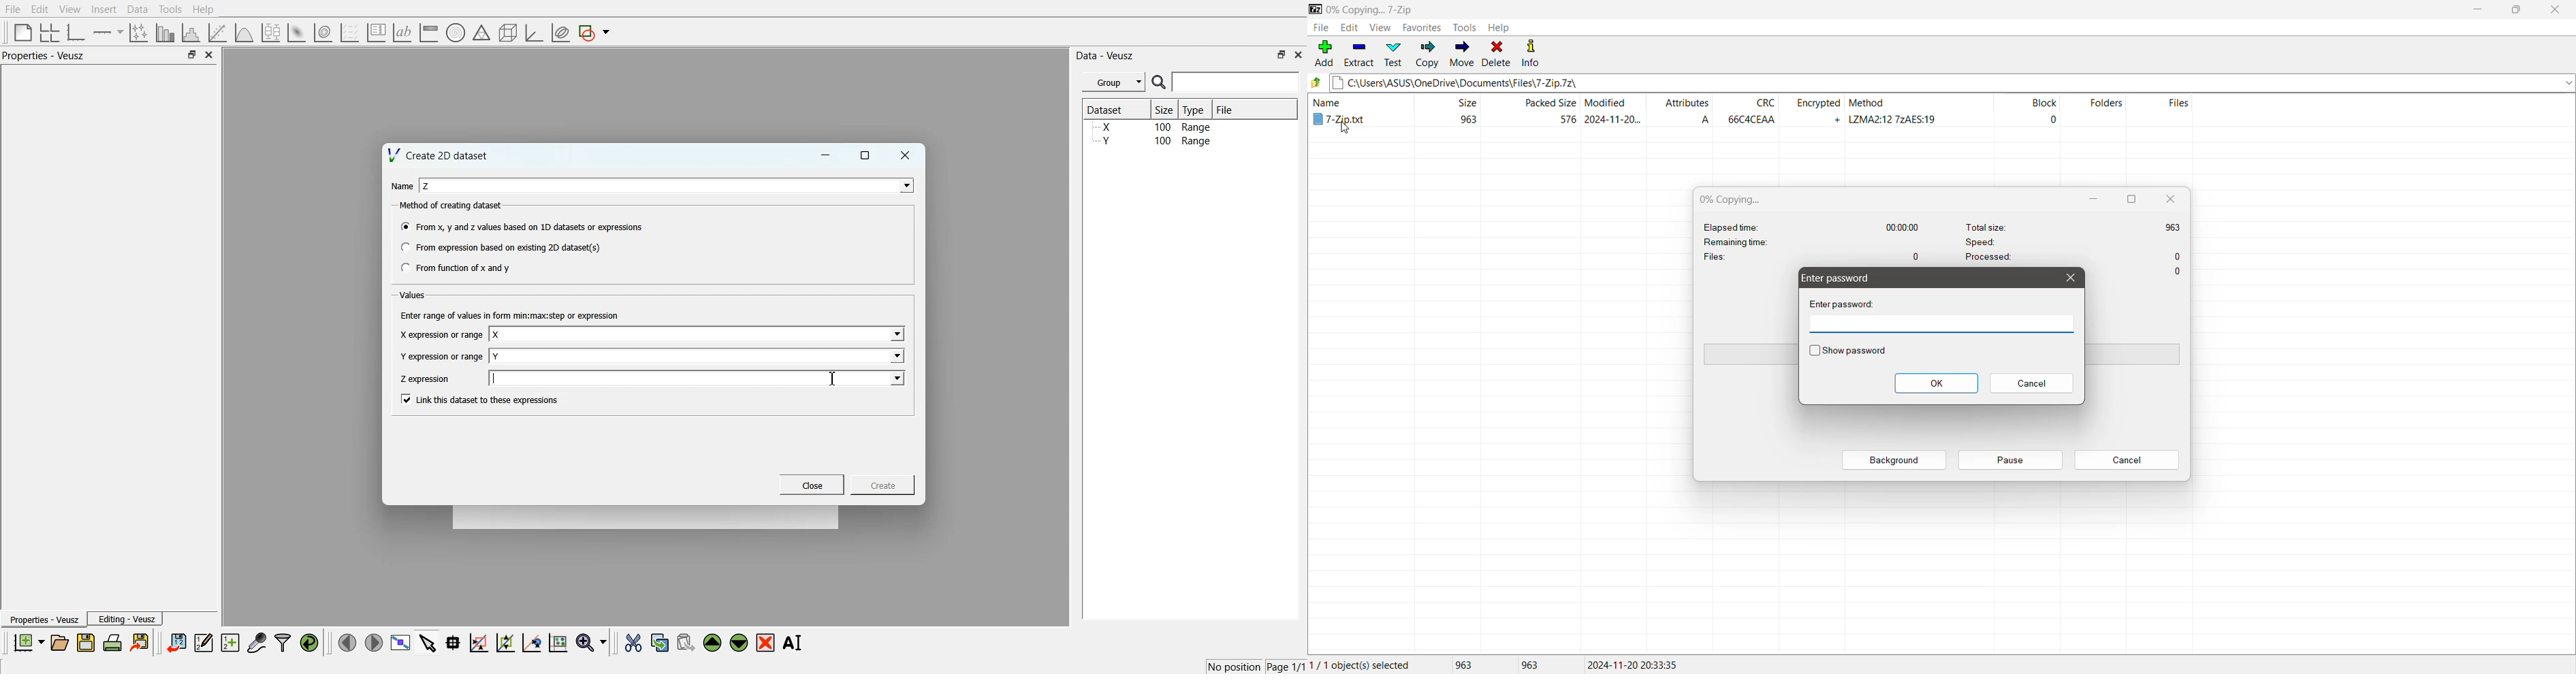  Describe the element at coordinates (505, 642) in the screenshot. I see `Zoom out of the graph axes` at that location.